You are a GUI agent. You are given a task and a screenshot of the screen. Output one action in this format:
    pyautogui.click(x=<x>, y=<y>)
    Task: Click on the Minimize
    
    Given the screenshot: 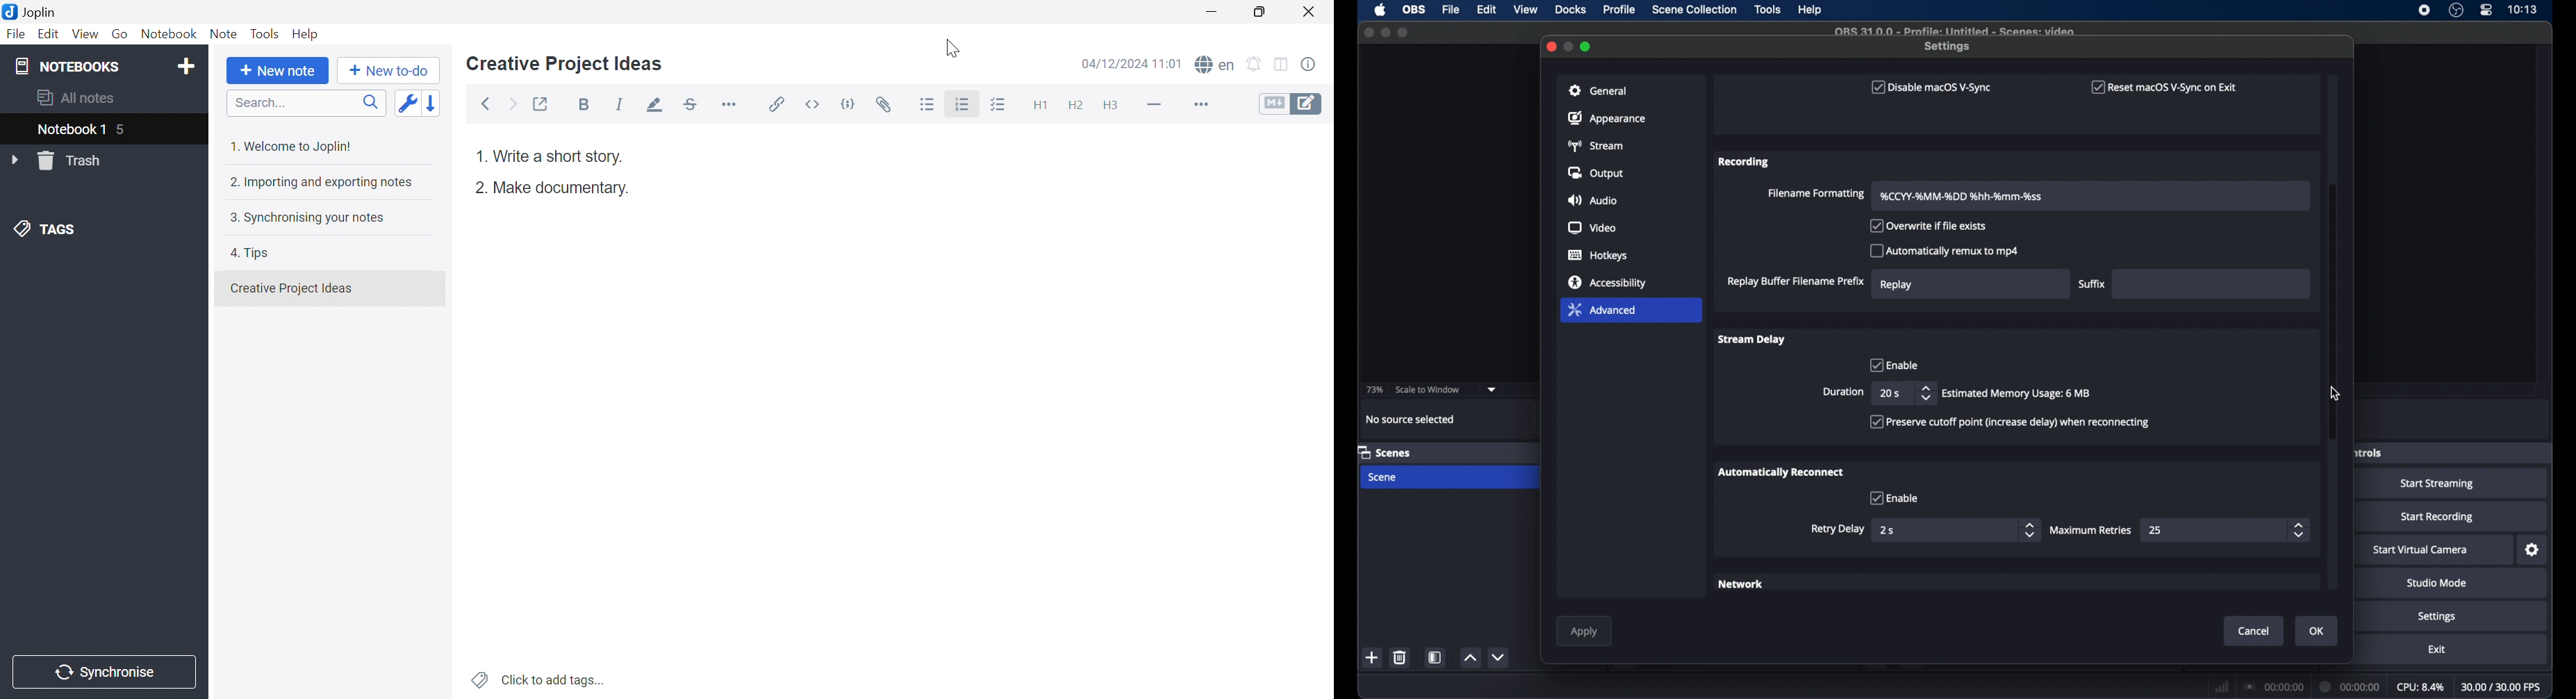 What is the action you would take?
    pyautogui.click(x=1216, y=12)
    